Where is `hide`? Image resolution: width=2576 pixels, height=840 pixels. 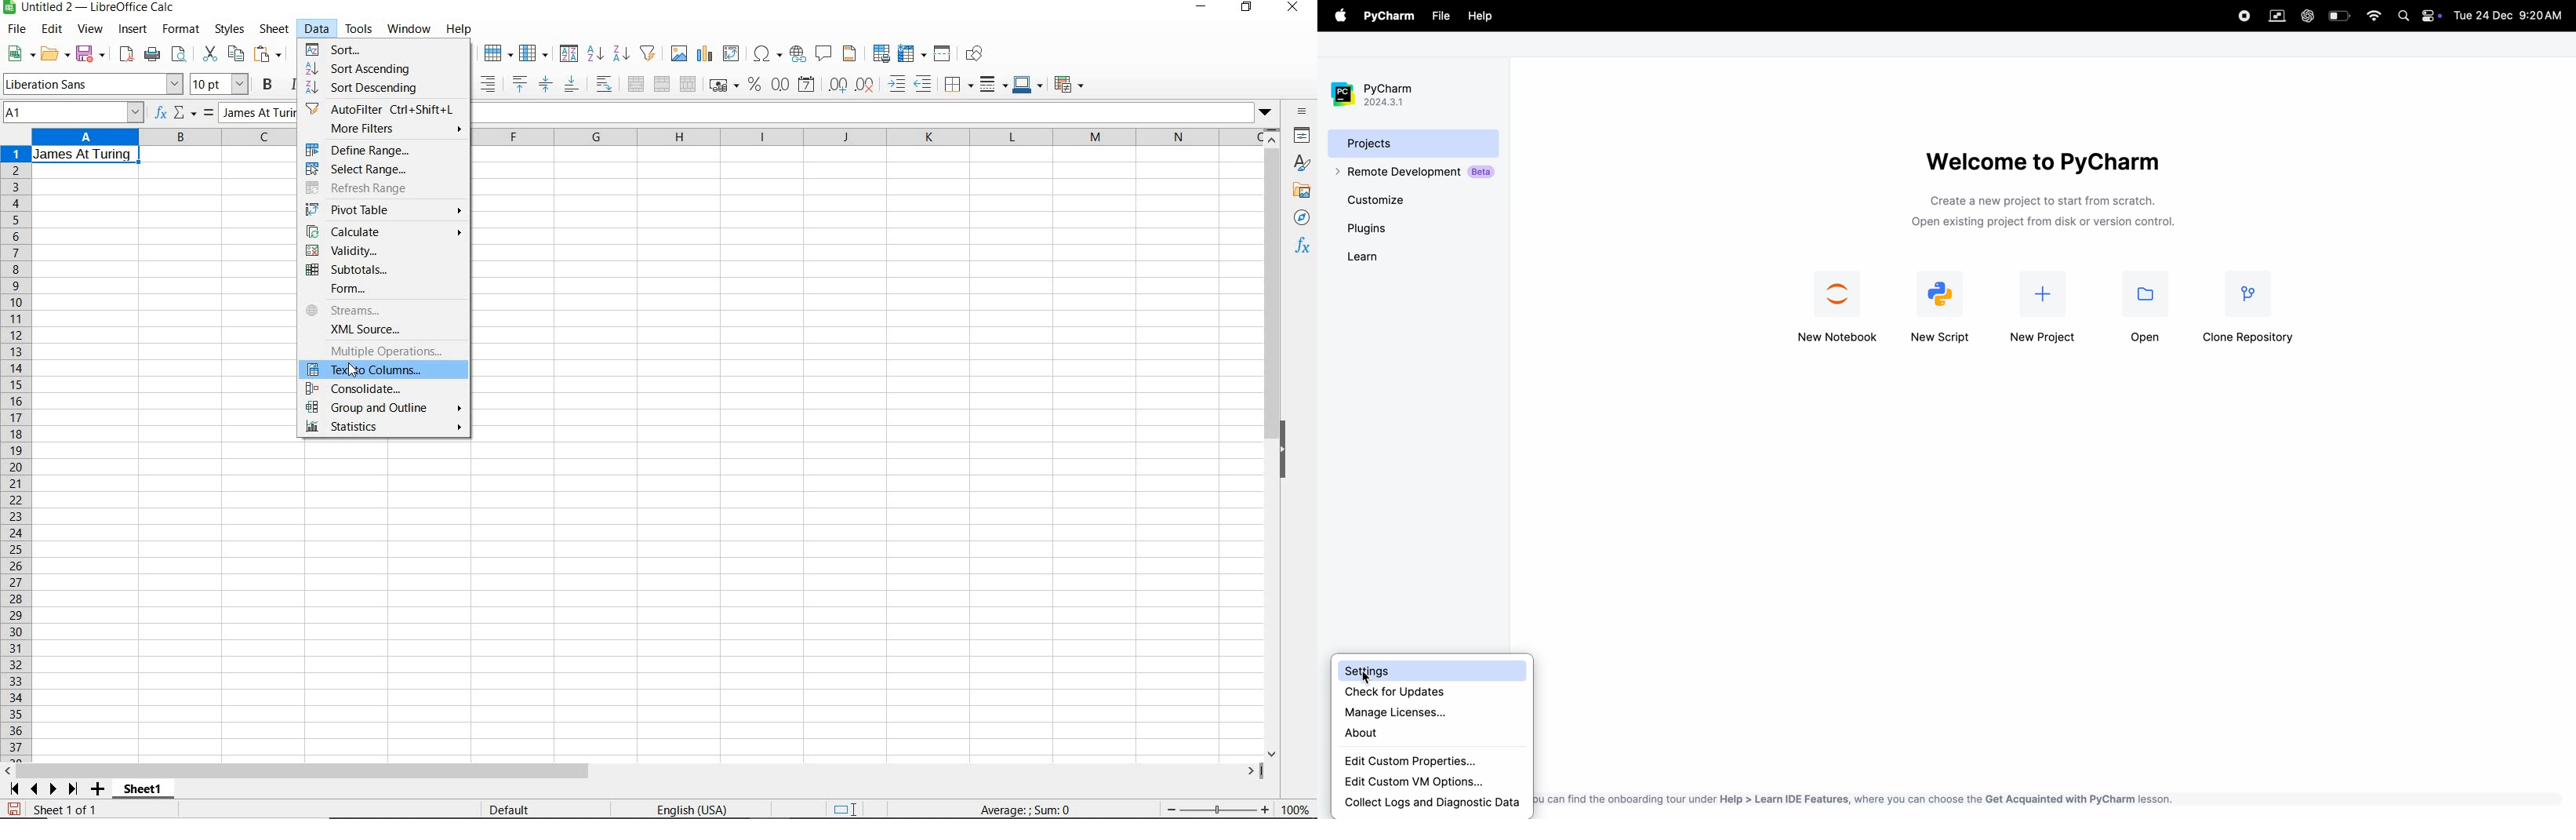
hide is located at coordinates (1288, 450).